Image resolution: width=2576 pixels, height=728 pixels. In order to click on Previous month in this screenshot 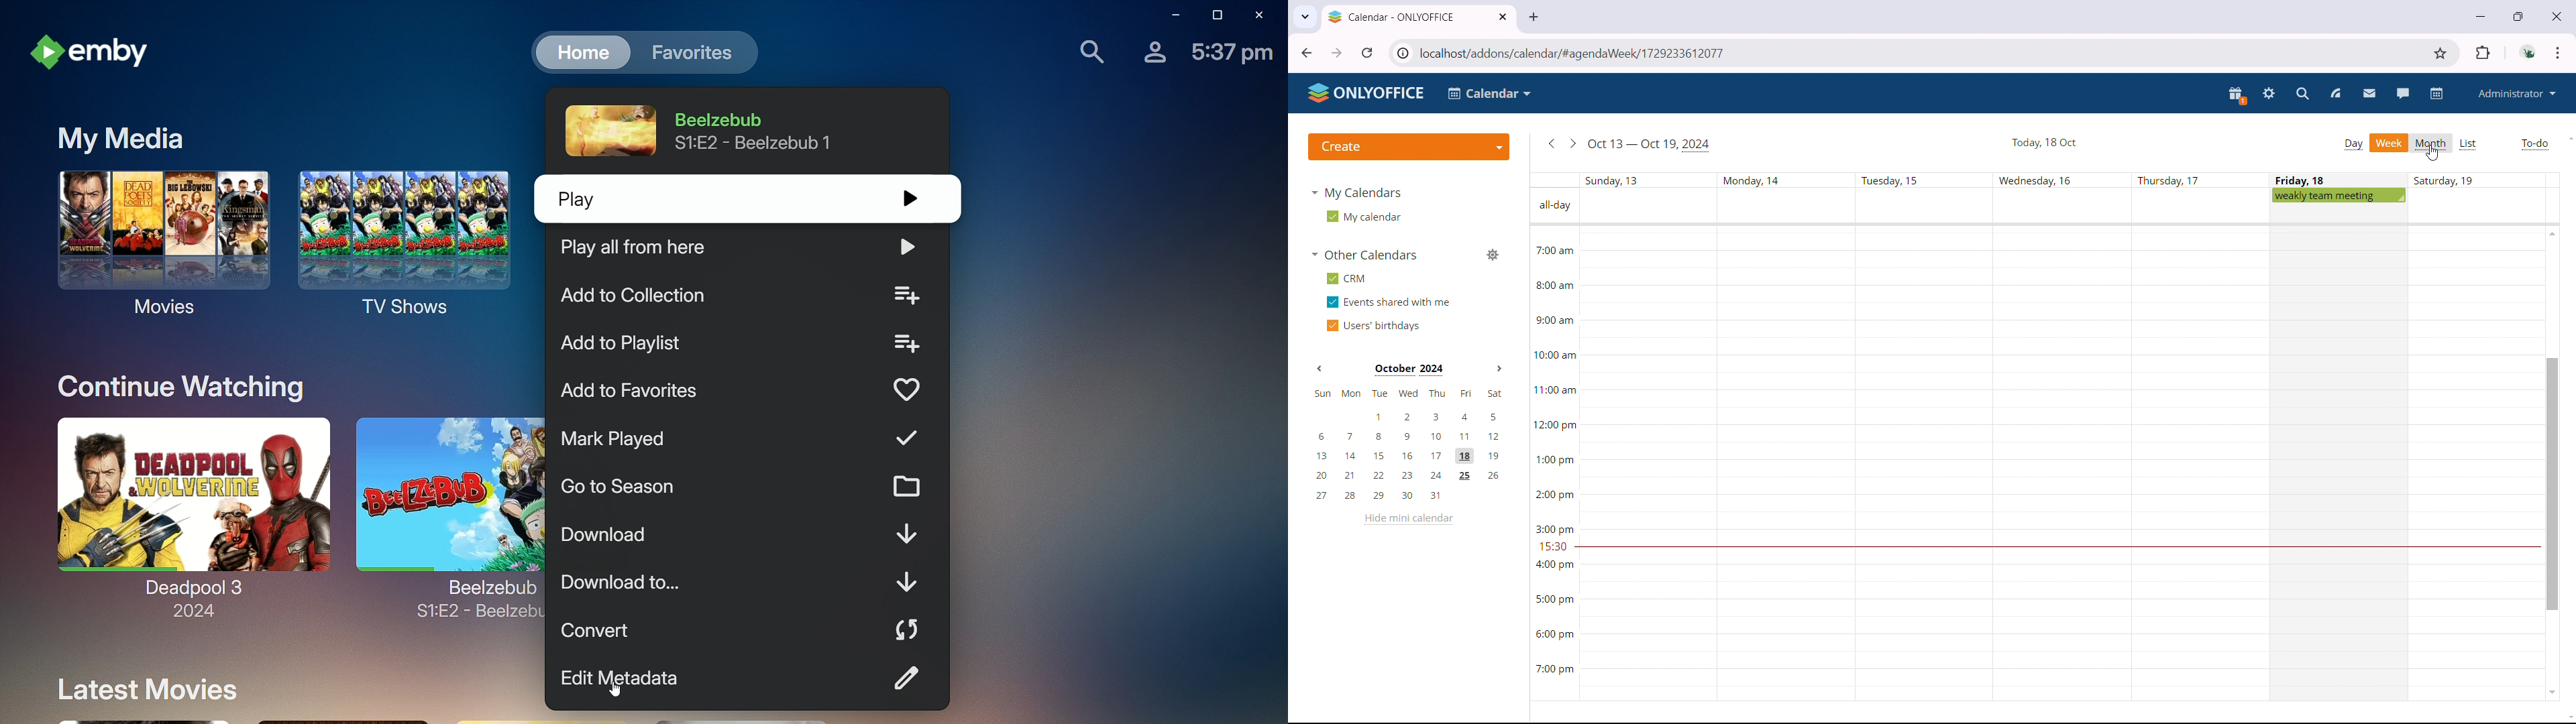, I will do `click(1320, 371)`.